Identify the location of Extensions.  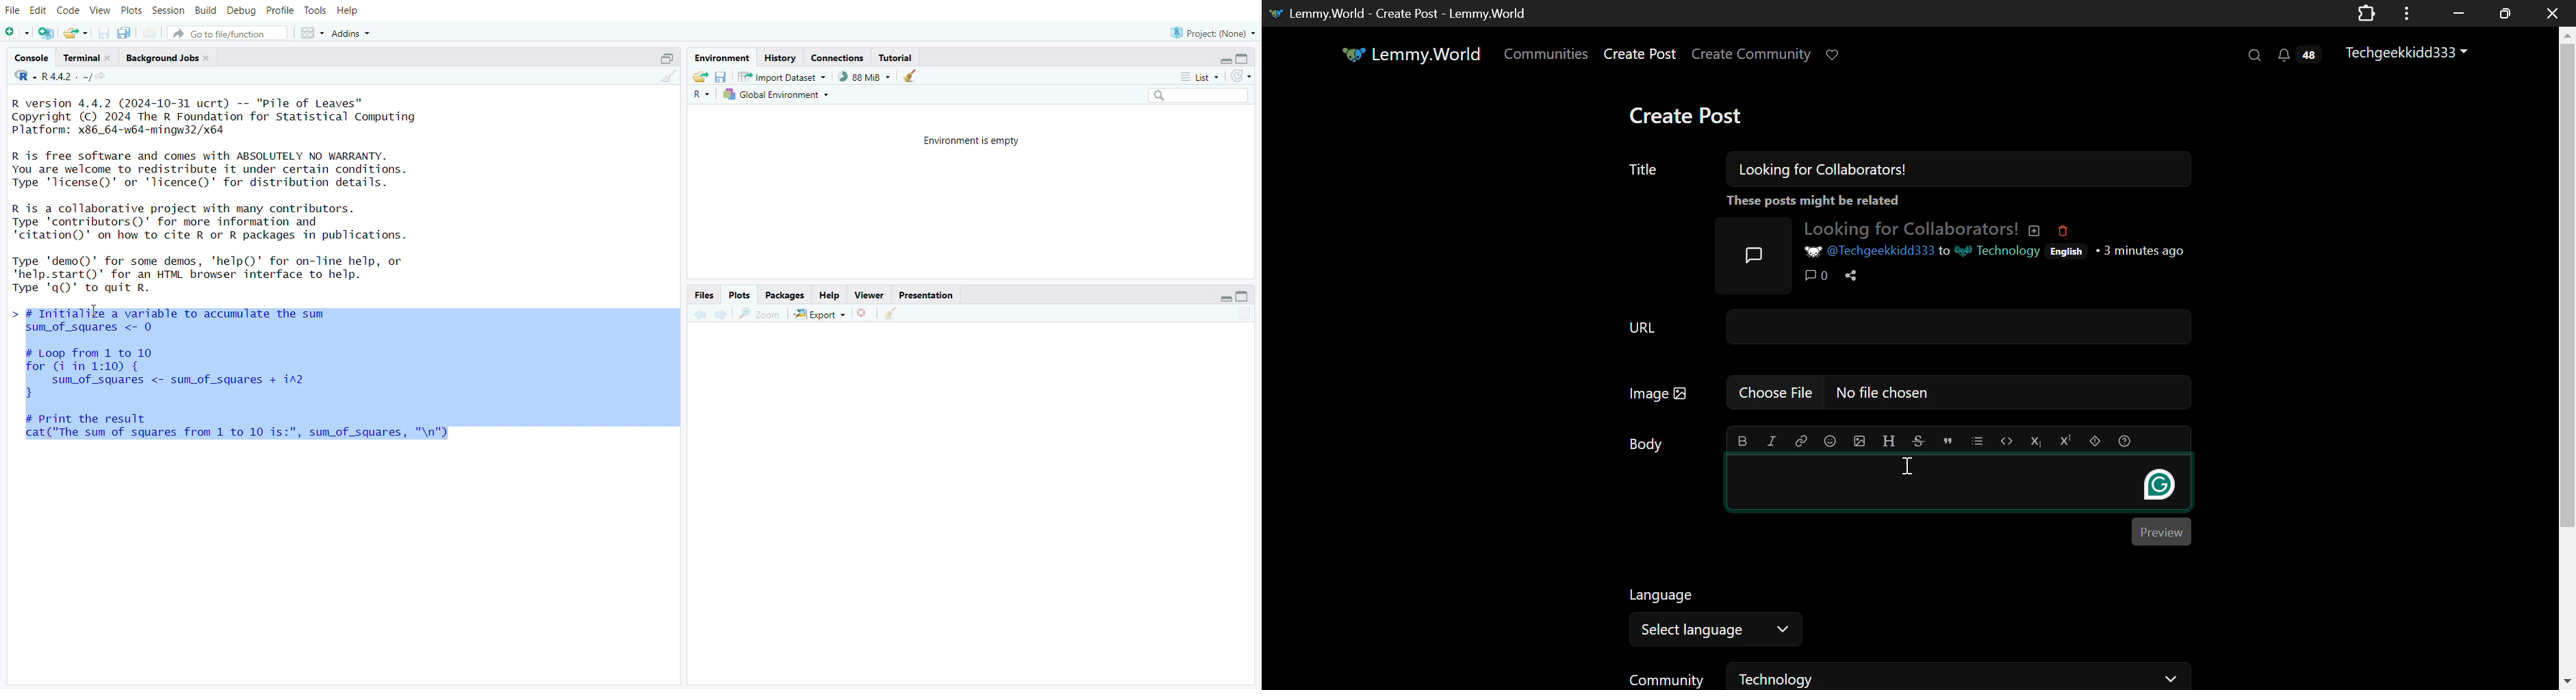
(2366, 12).